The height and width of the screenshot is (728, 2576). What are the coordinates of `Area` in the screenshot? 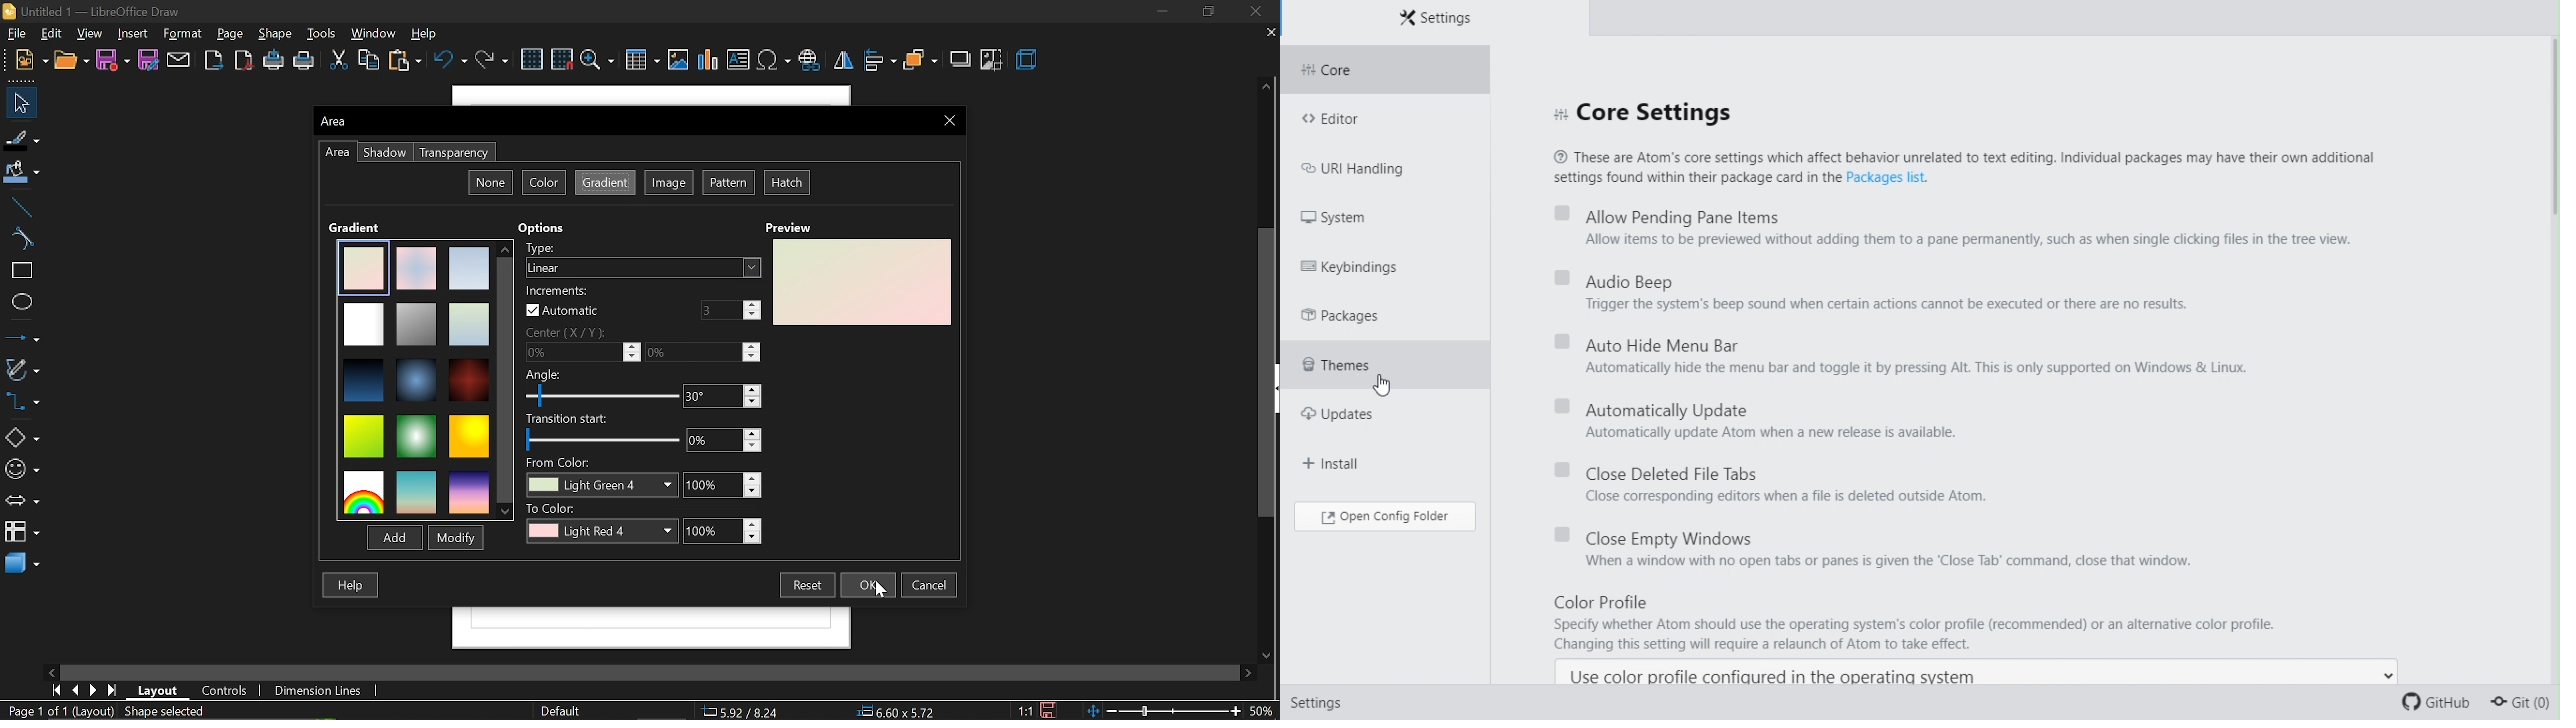 It's located at (354, 121).